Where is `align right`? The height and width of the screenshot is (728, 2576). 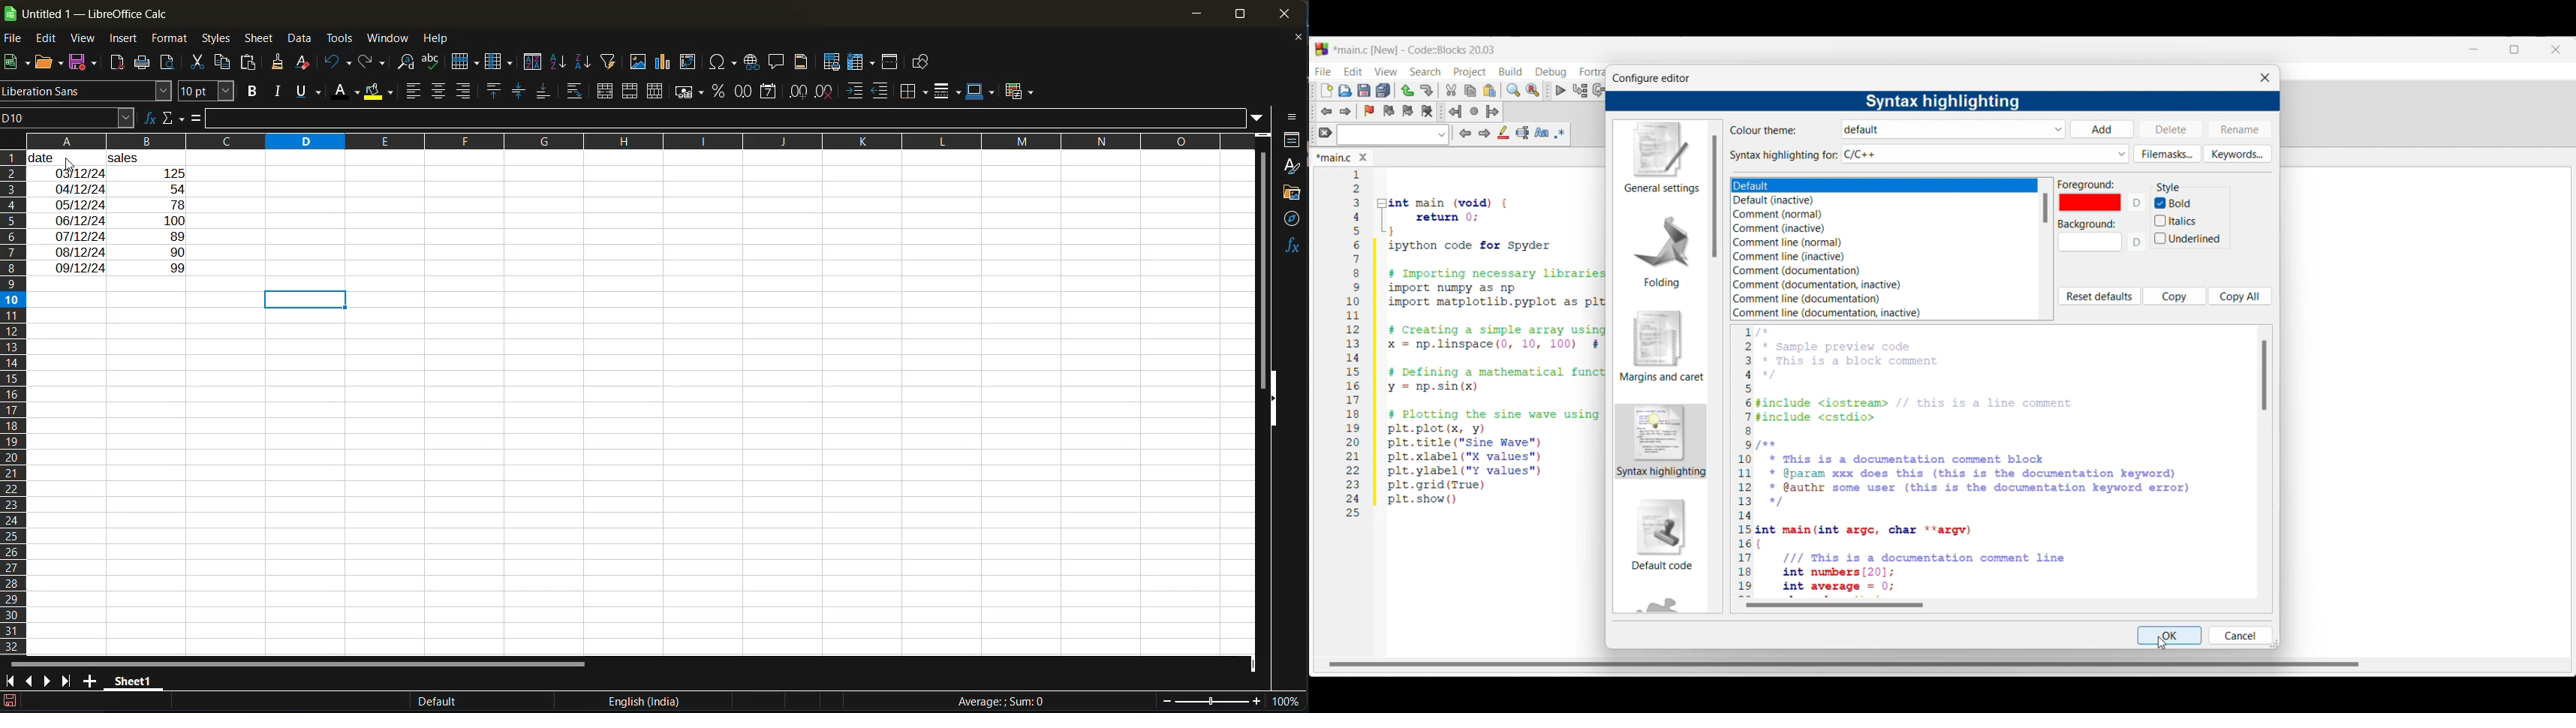
align right is located at coordinates (463, 90).